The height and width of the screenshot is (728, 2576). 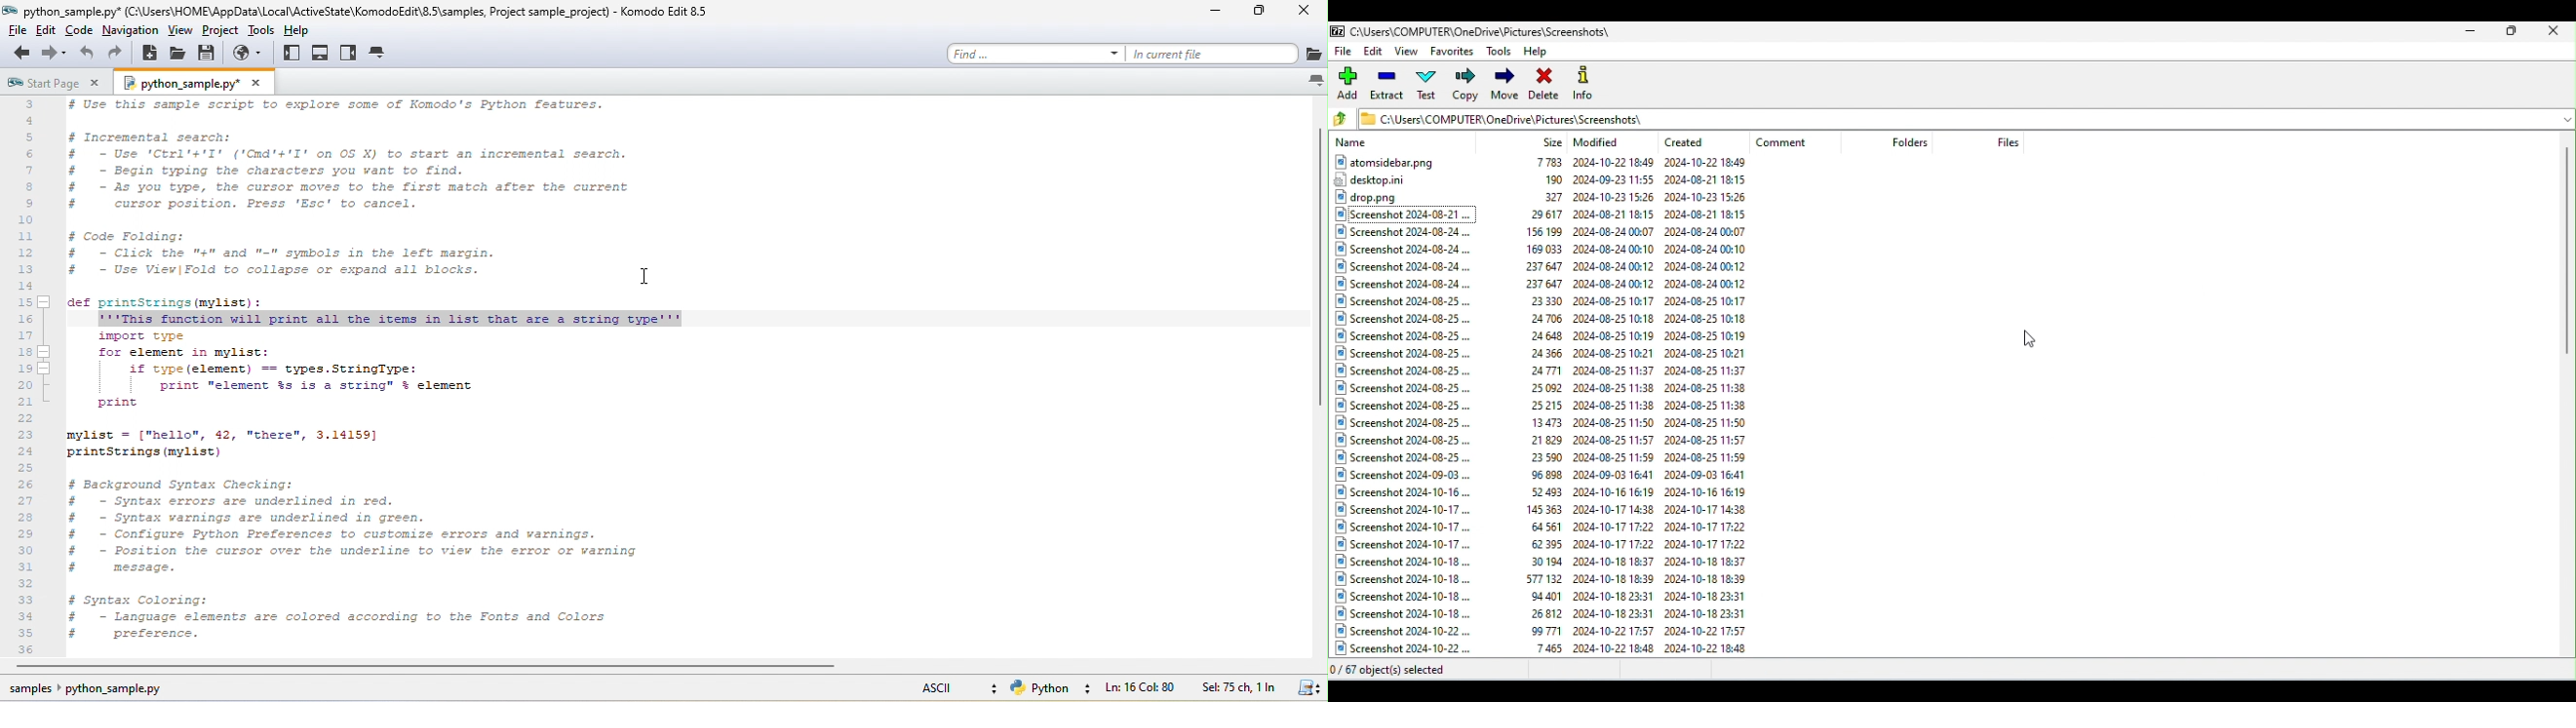 I want to click on cursor structure changed , so click(x=642, y=276).